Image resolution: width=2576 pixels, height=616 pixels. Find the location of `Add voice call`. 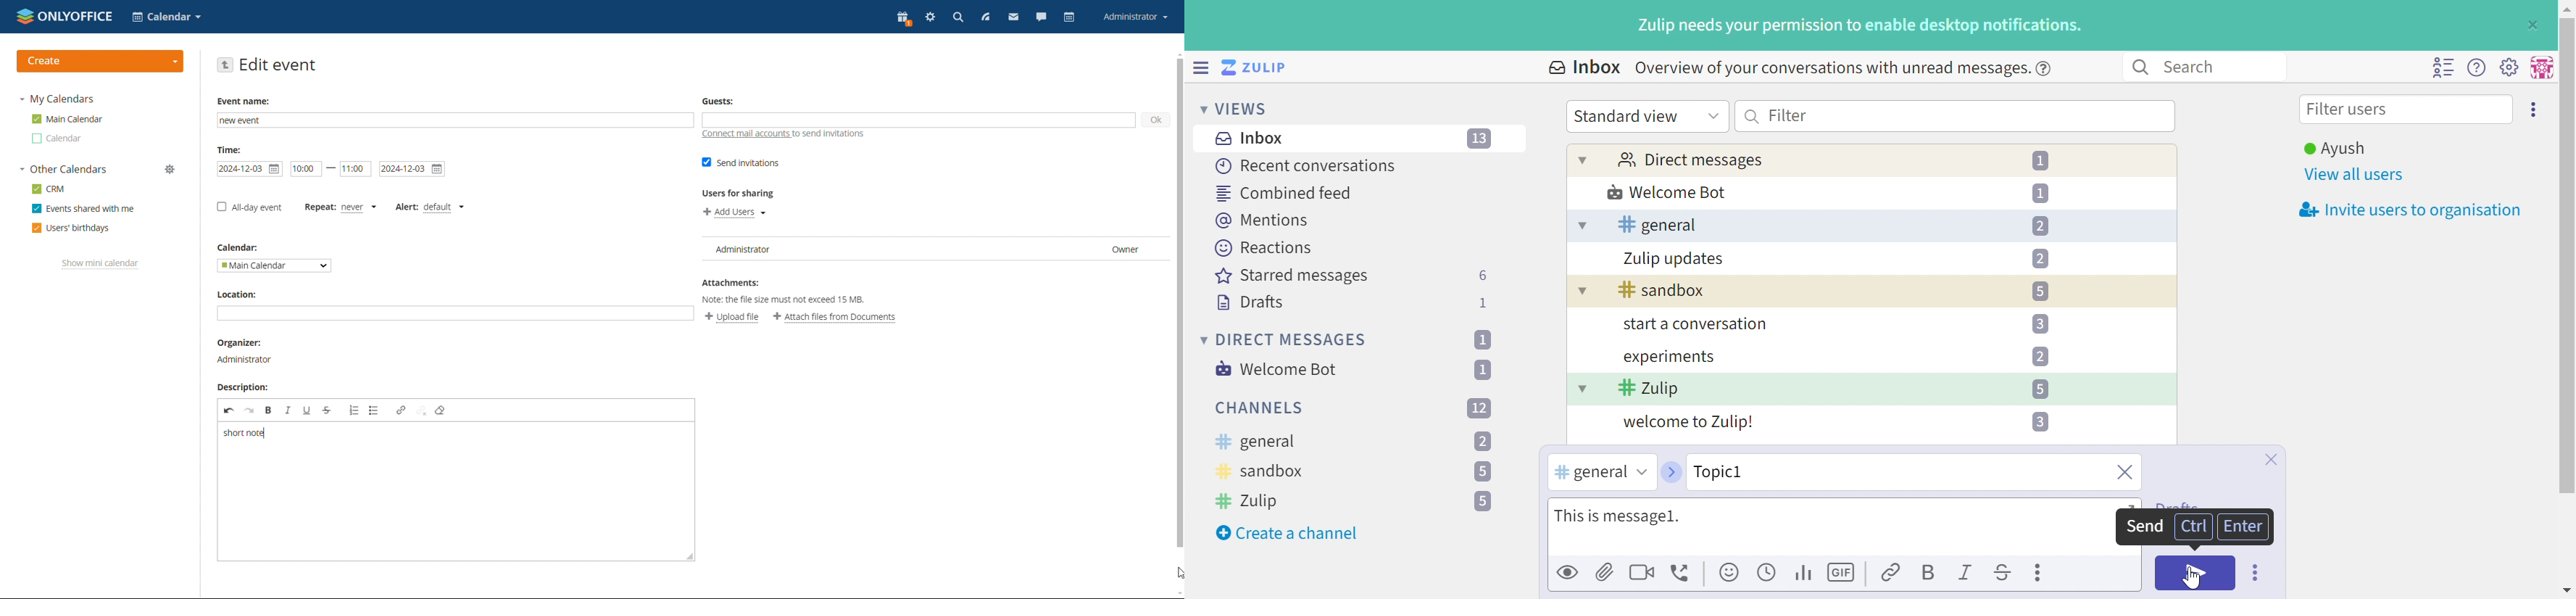

Add voice call is located at coordinates (1682, 574).